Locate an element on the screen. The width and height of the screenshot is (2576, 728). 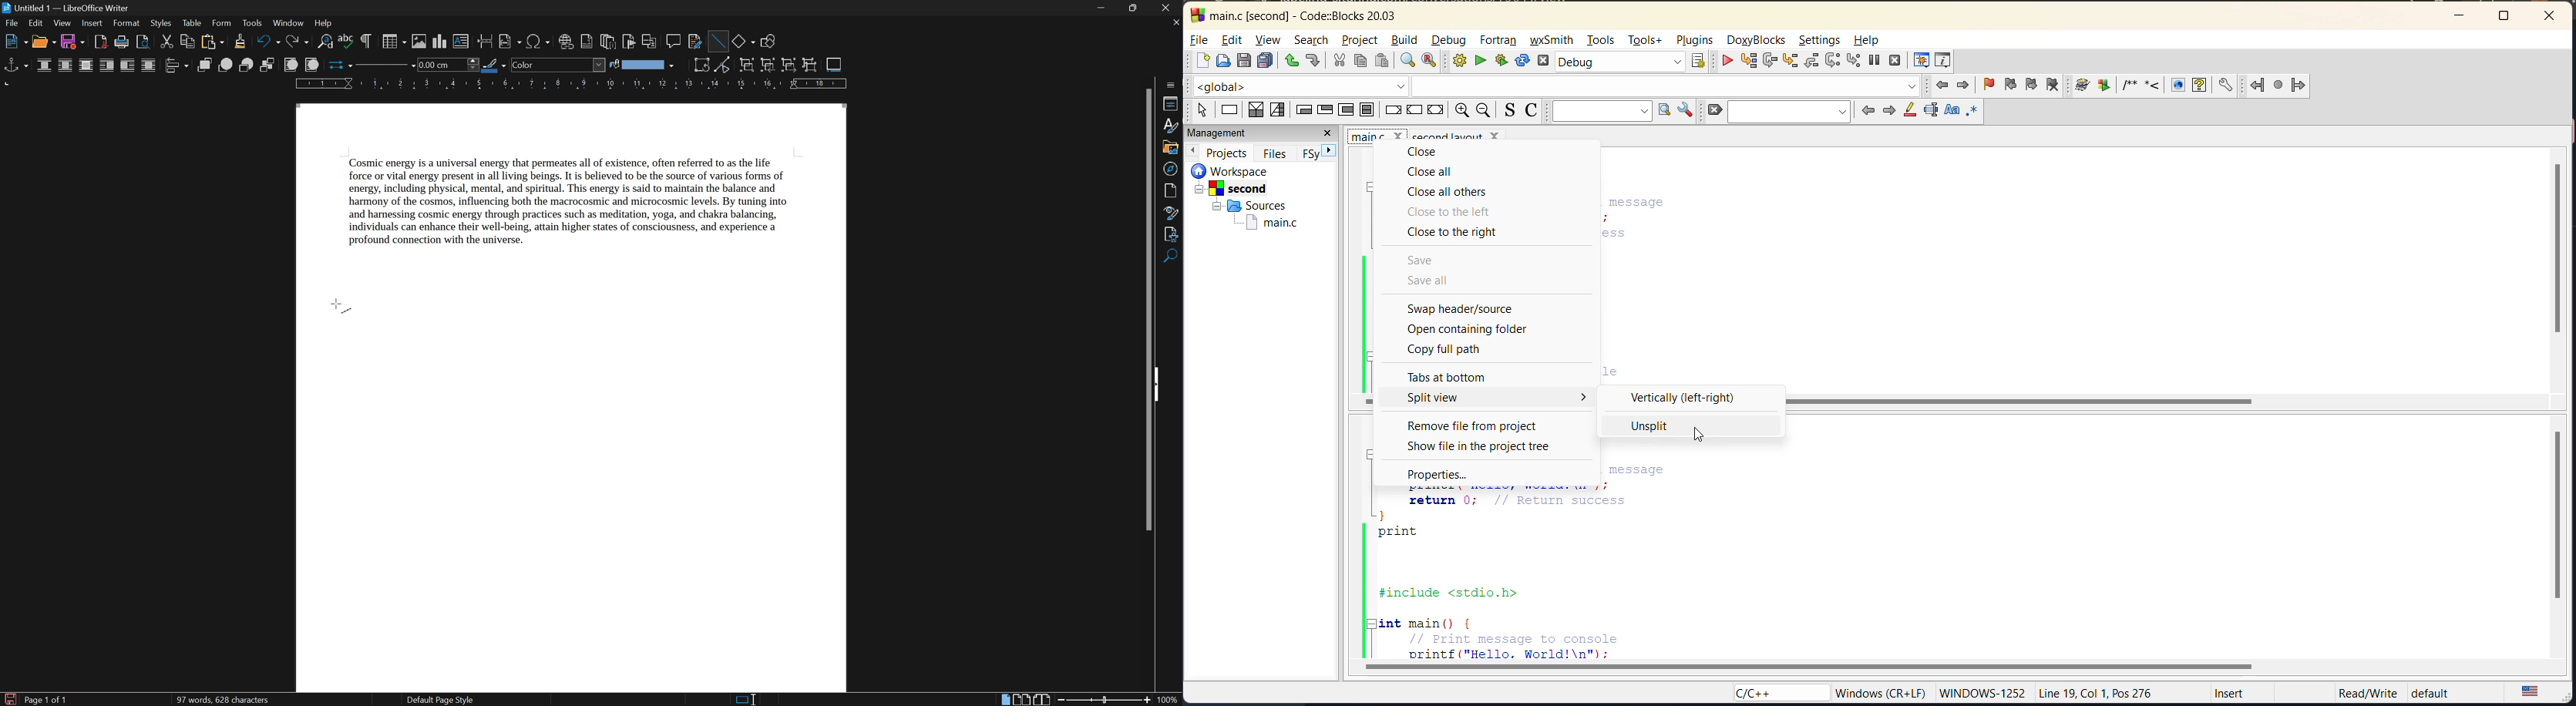
save is located at coordinates (74, 42).